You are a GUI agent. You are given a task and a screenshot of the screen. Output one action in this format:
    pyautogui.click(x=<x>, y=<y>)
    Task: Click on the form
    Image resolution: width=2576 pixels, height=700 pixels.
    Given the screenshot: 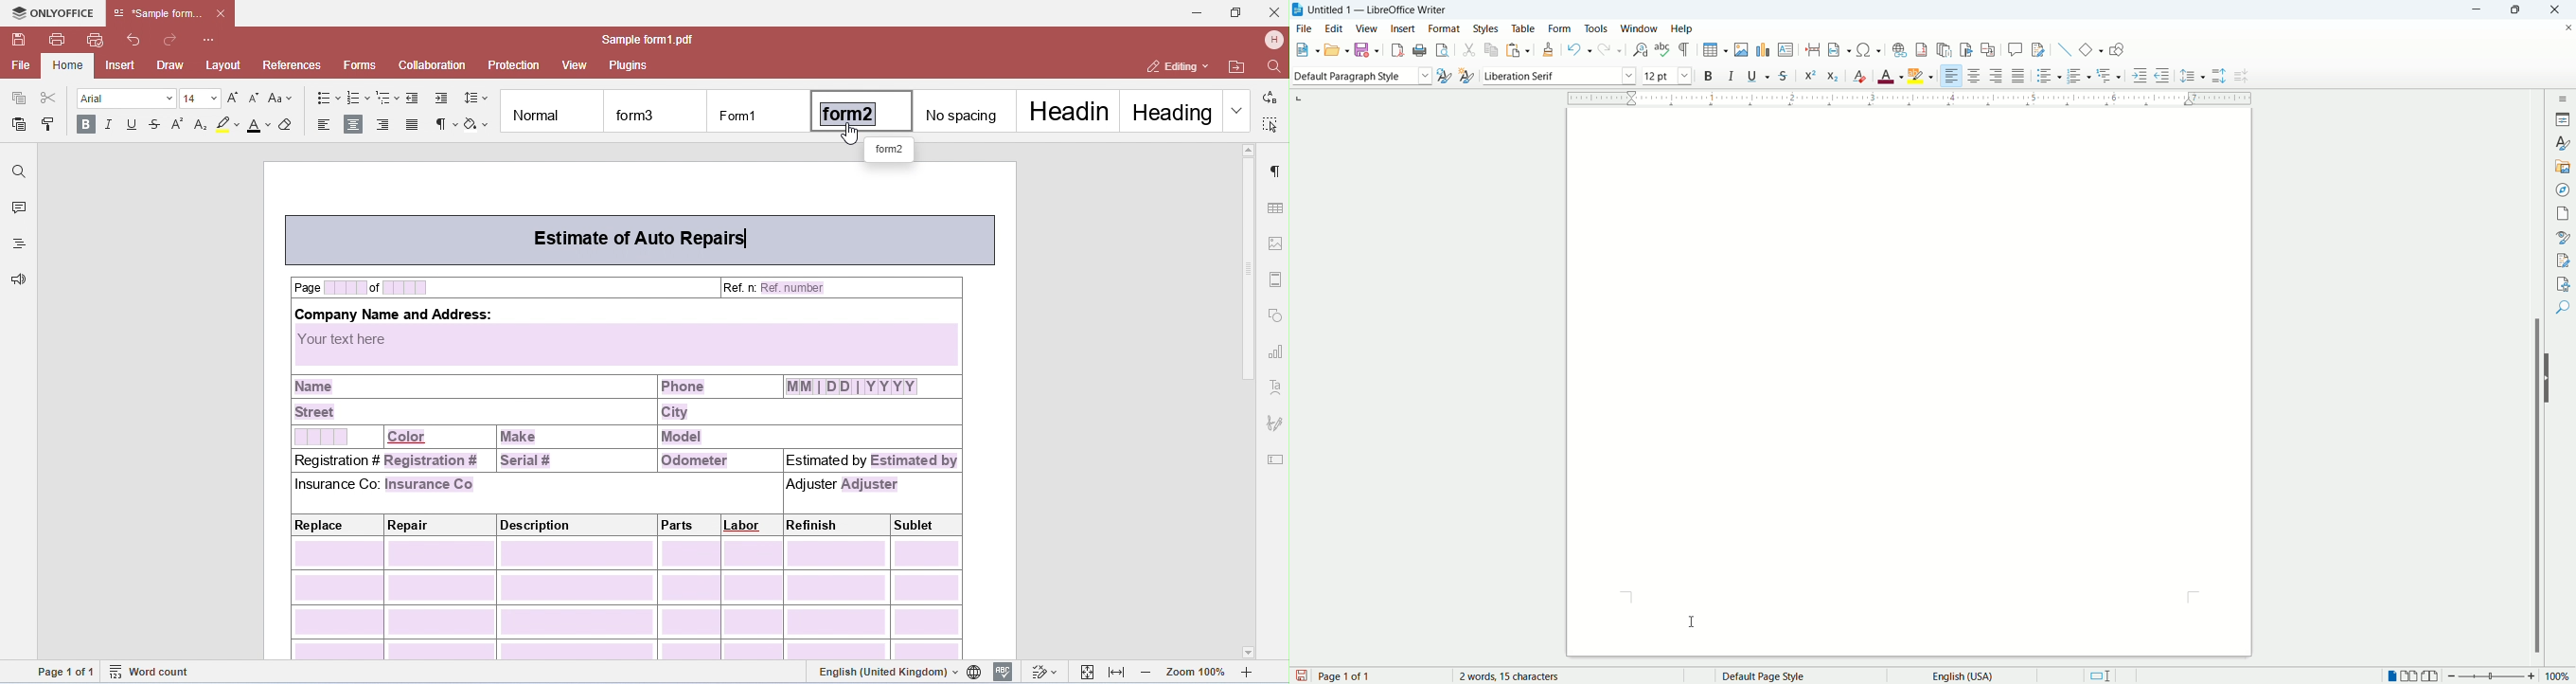 What is the action you would take?
    pyautogui.click(x=1560, y=27)
    